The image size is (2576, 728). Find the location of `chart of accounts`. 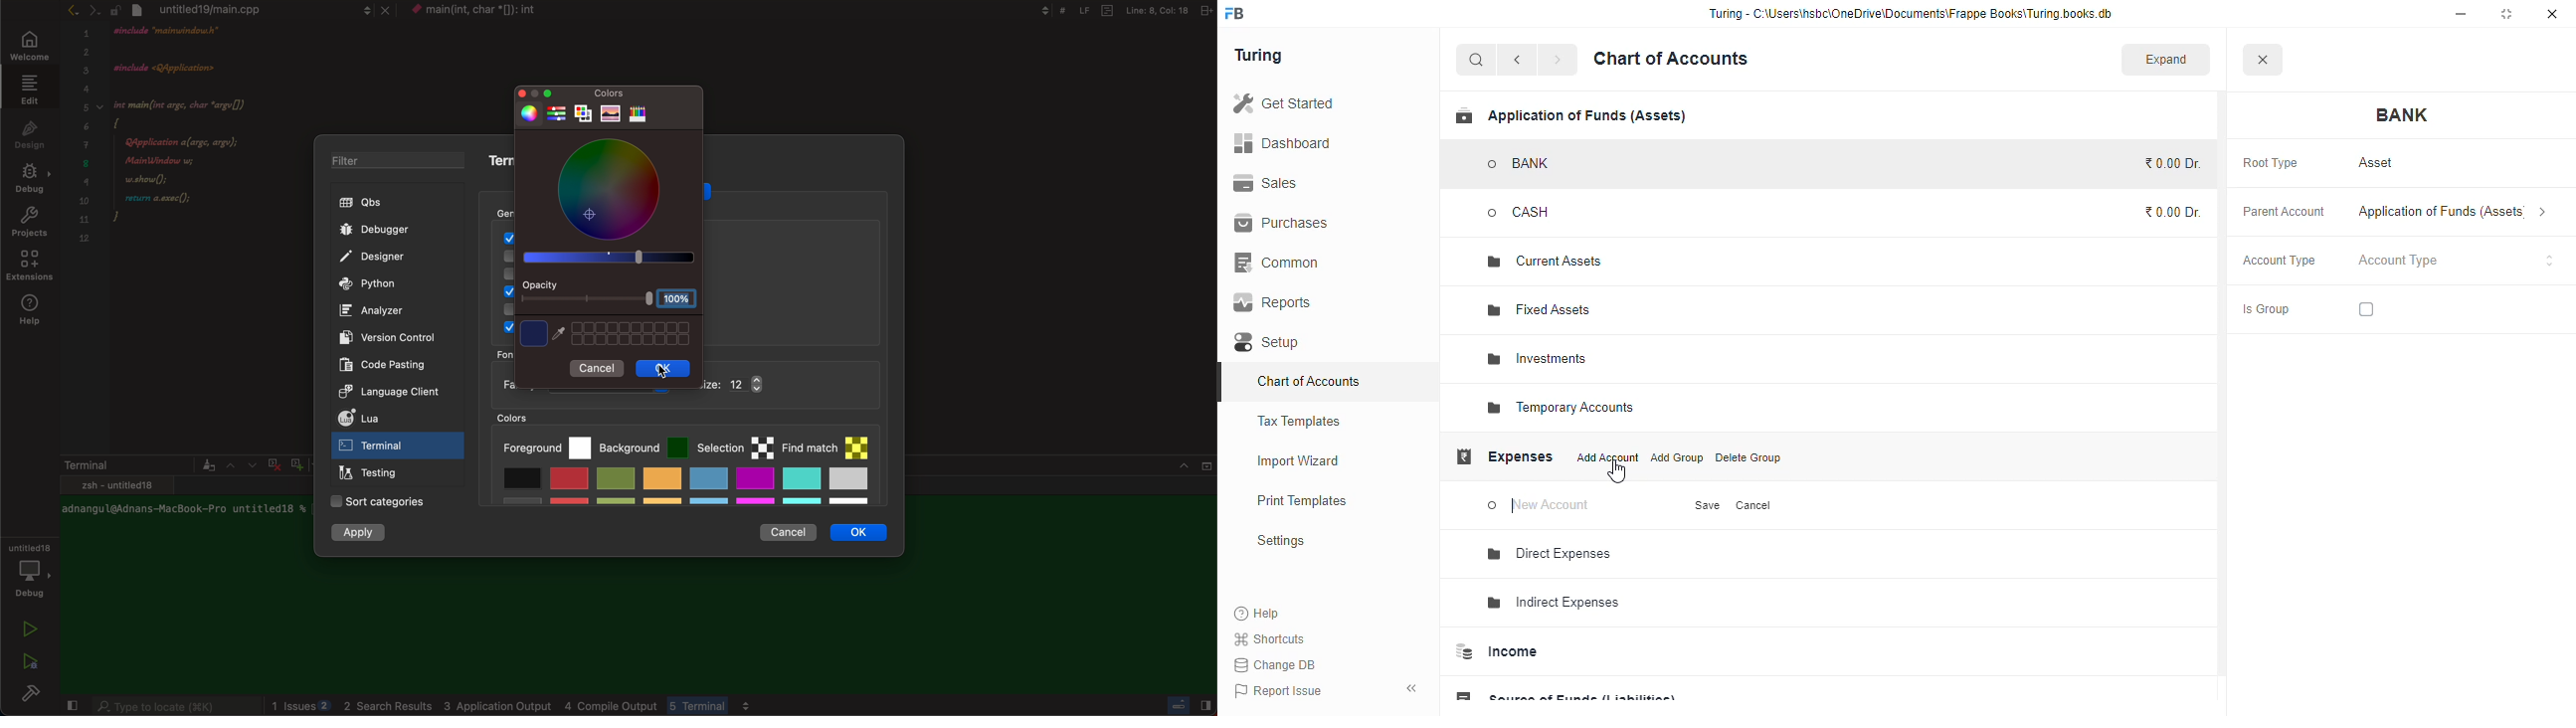

chart of accounts is located at coordinates (1309, 381).